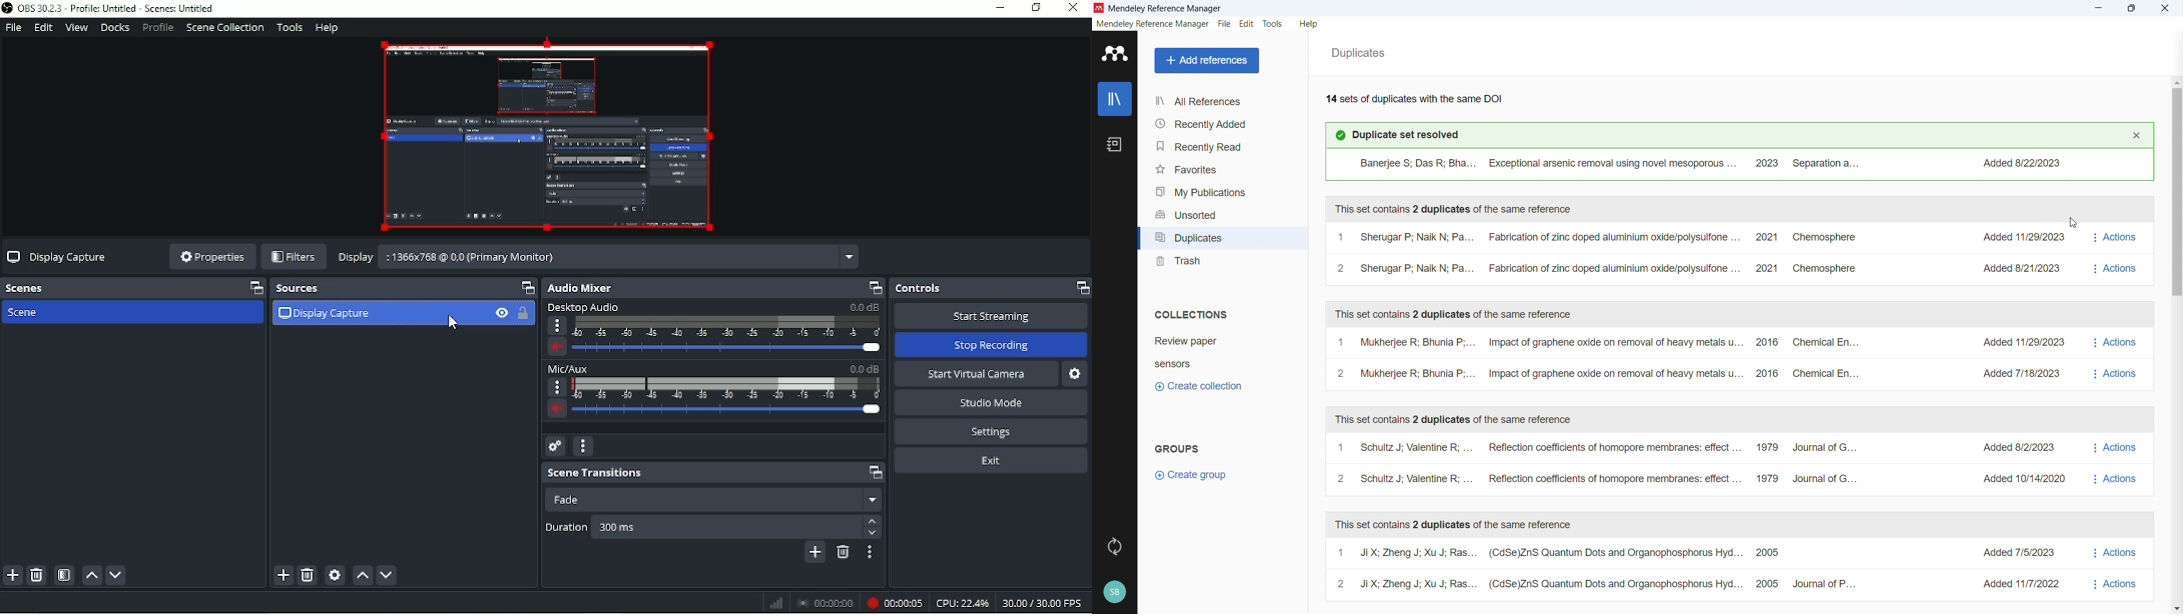 The width and height of the screenshot is (2184, 616). I want to click on Restore down, so click(1036, 8).